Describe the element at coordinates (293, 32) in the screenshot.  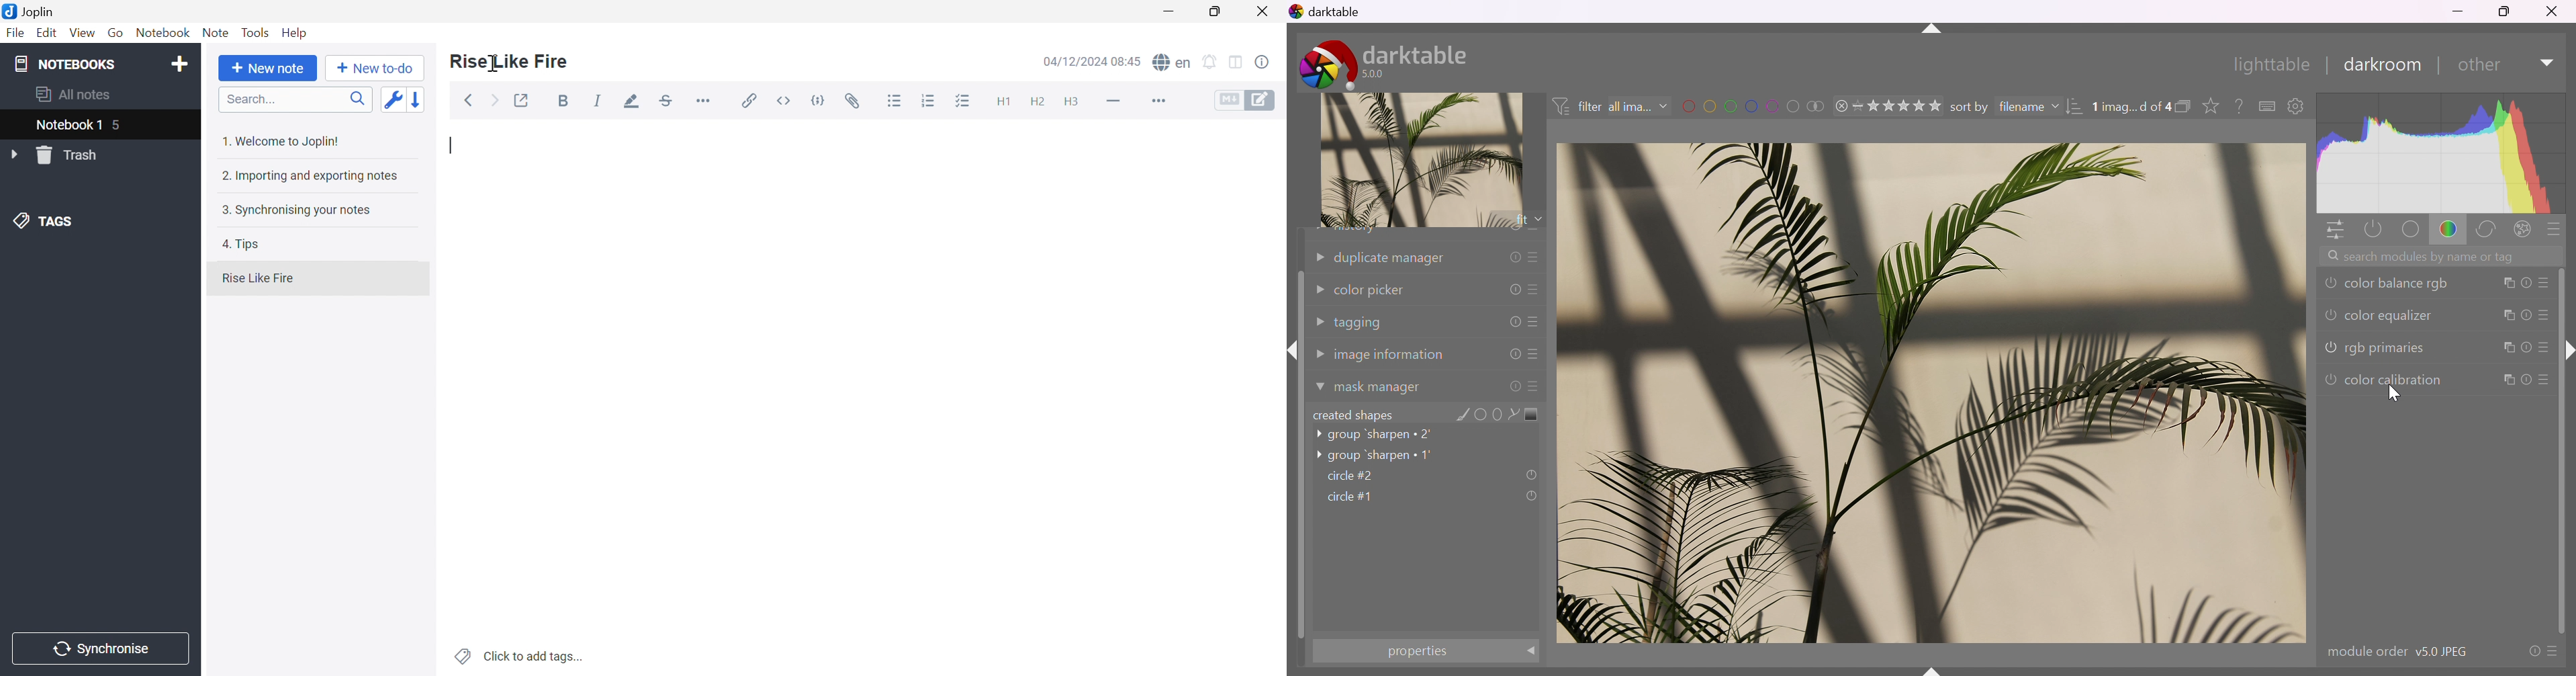
I see `Help` at that location.